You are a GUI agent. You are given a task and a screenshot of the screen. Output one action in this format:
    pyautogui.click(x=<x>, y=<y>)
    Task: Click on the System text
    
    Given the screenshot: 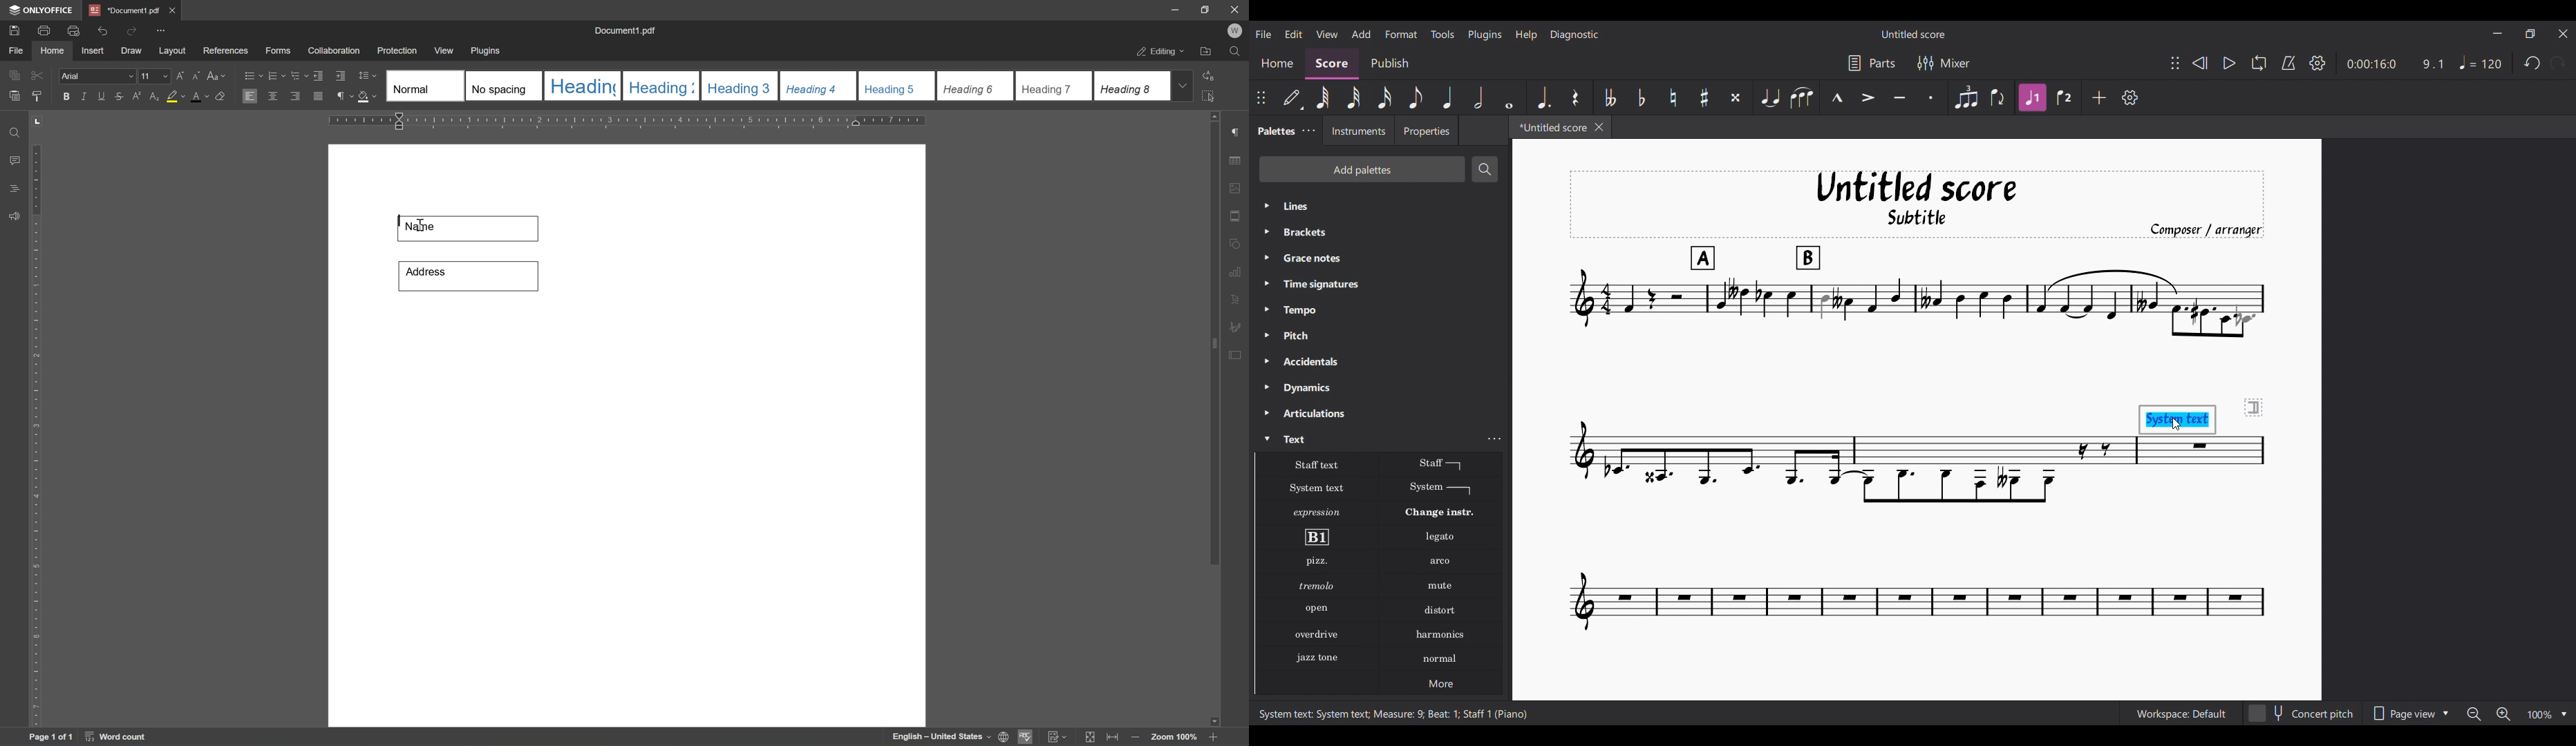 What is the action you would take?
    pyautogui.click(x=1316, y=488)
    